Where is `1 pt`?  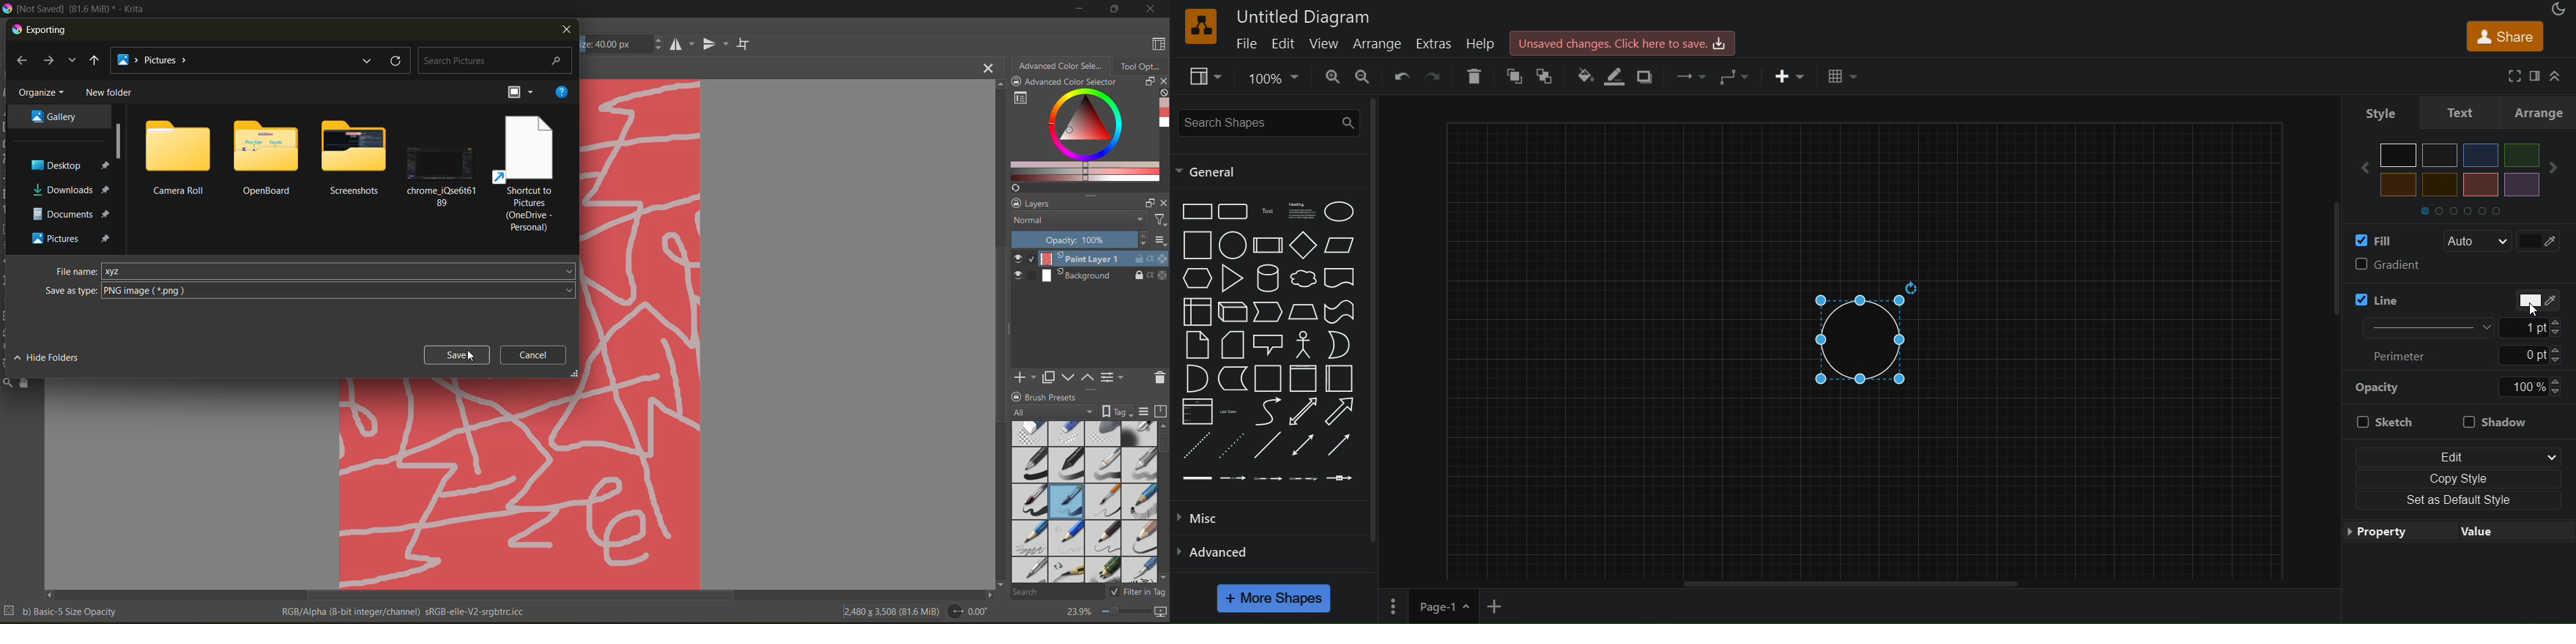 1 pt is located at coordinates (2540, 327).